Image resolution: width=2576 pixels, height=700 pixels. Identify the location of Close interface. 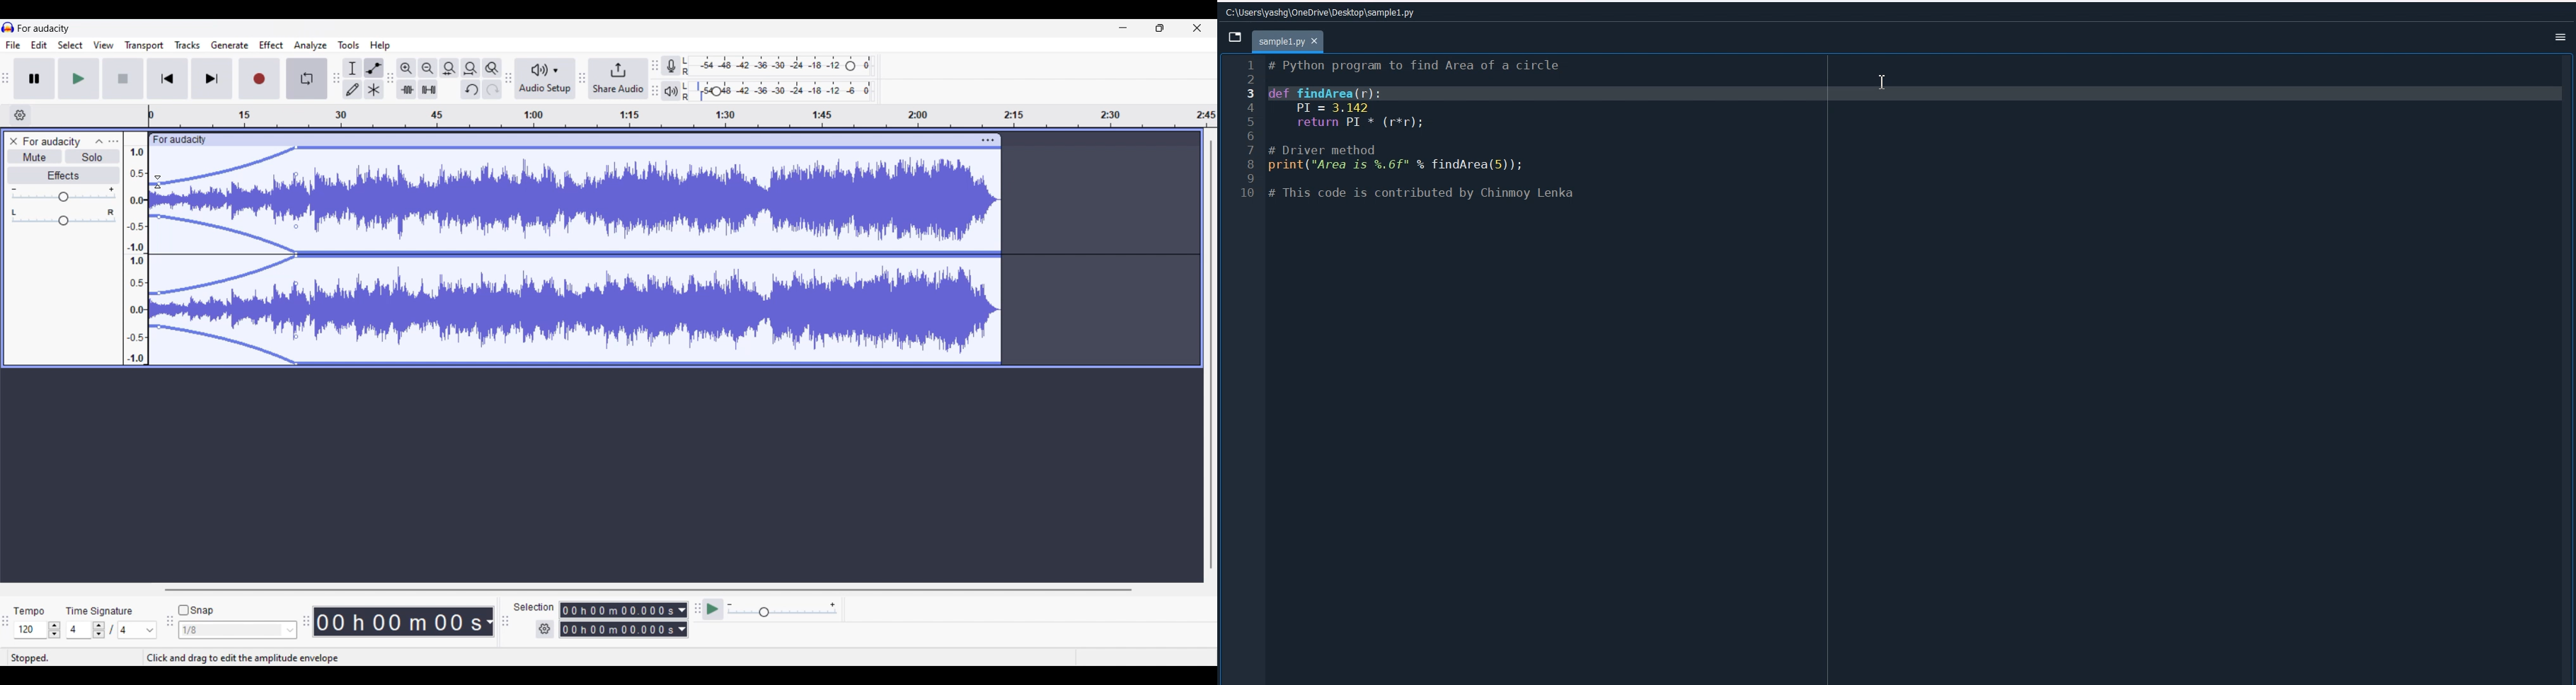
(1198, 28).